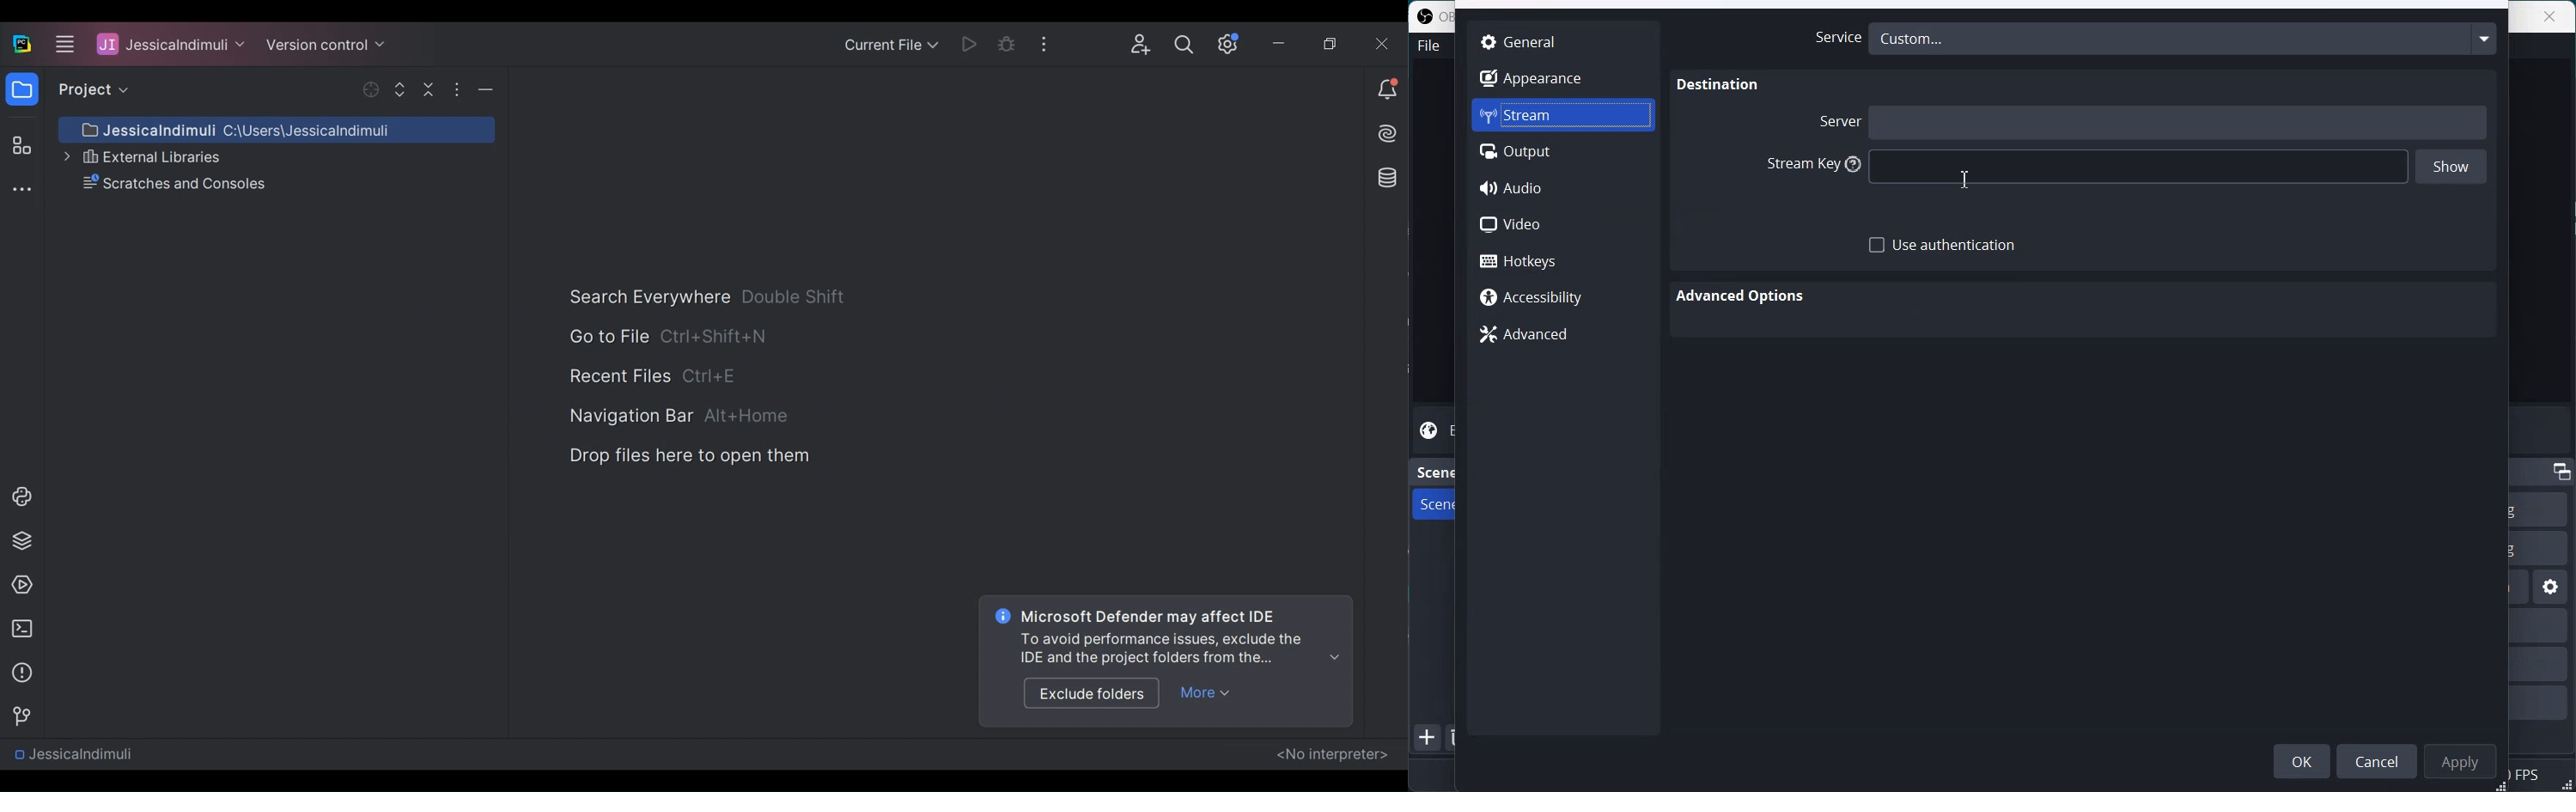  I want to click on Server name, so click(2179, 121).